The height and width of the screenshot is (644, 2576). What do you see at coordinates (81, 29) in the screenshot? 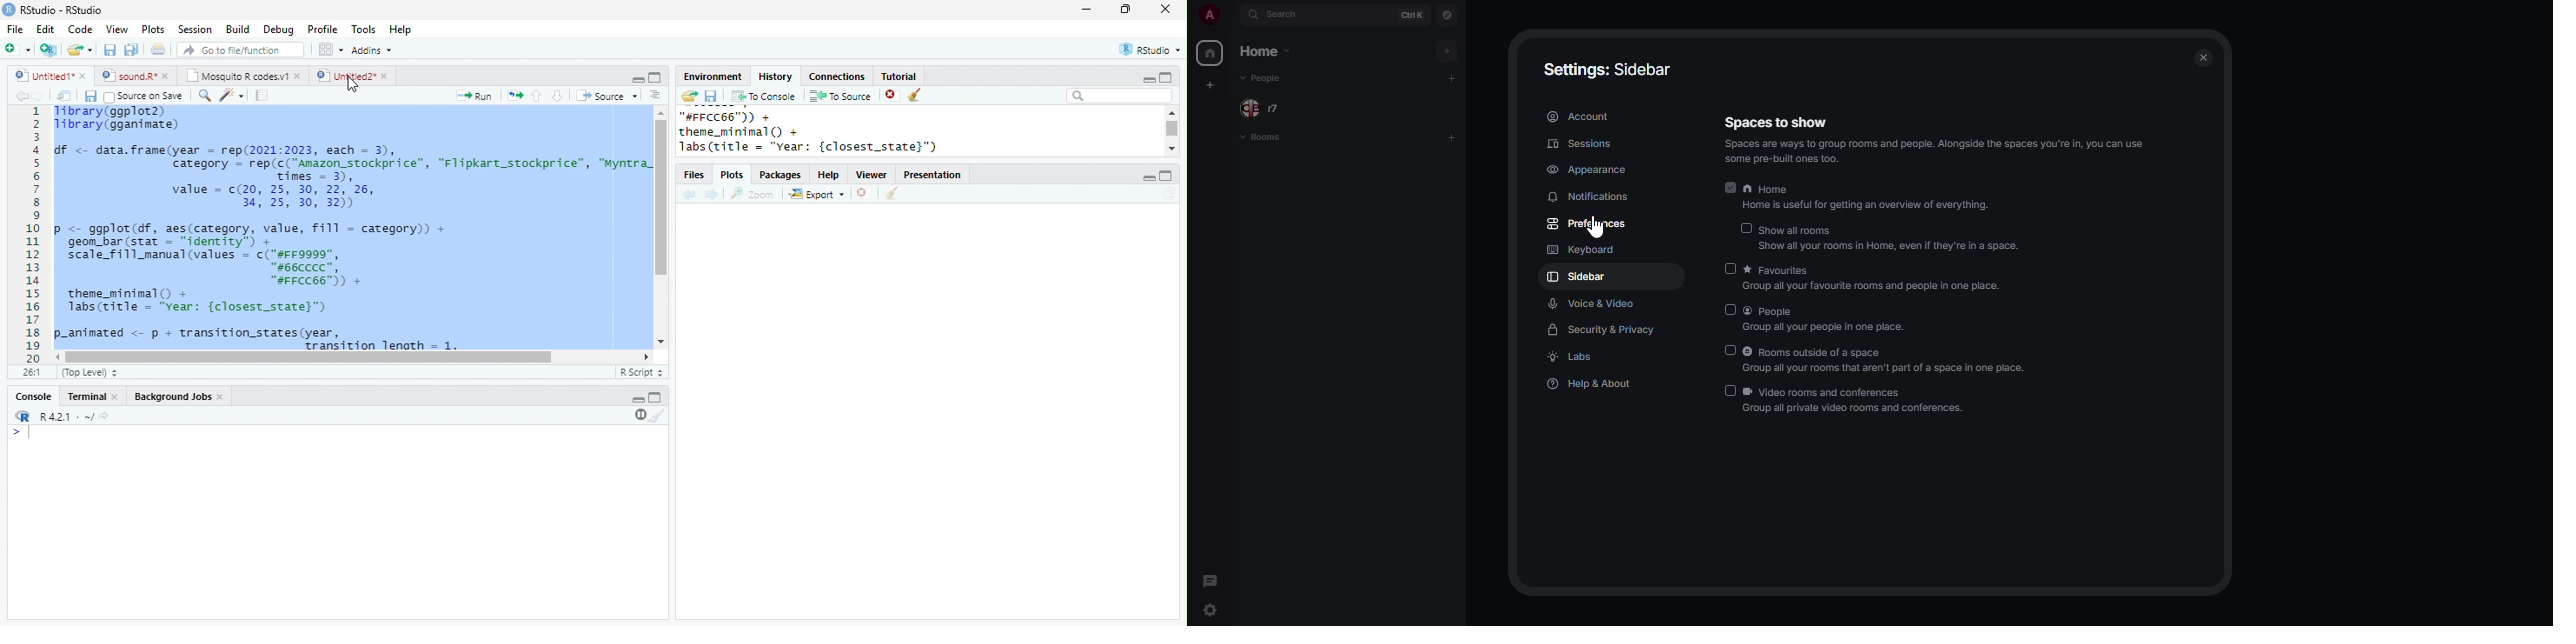
I see `Code` at bounding box center [81, 29].